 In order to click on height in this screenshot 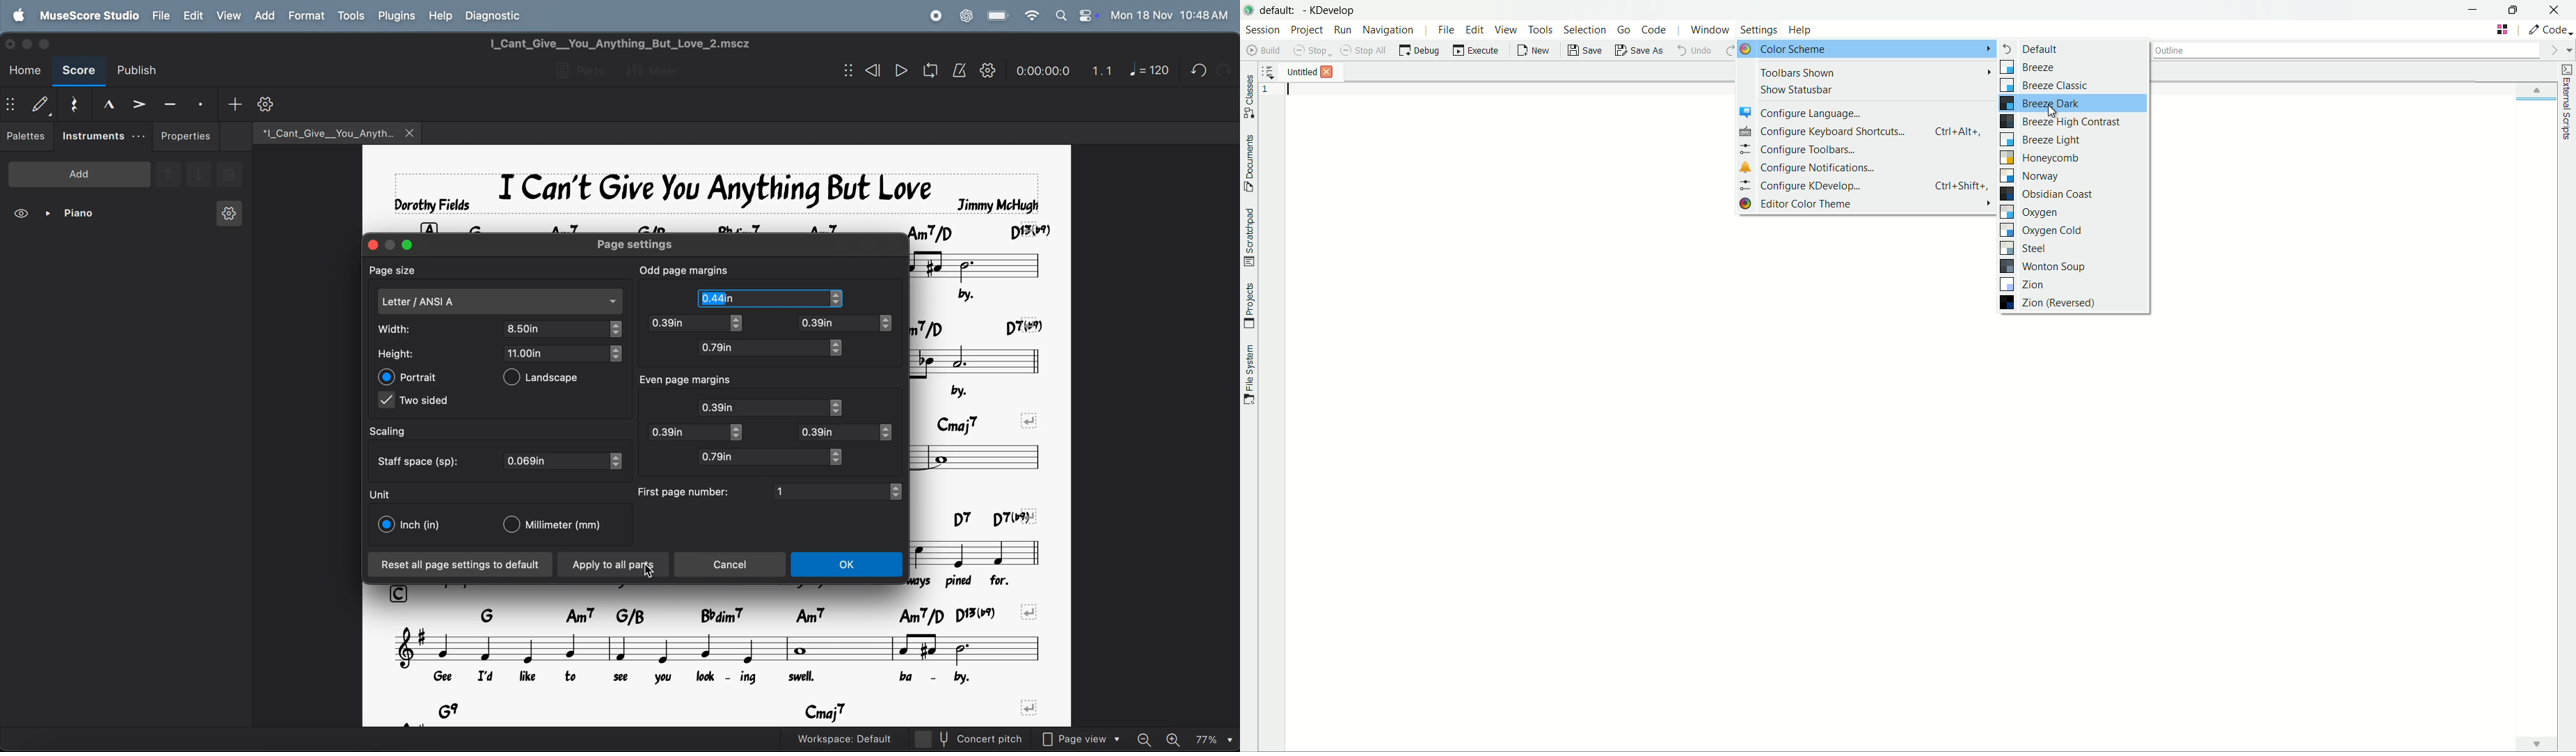, I will do `click(404, 354)`.